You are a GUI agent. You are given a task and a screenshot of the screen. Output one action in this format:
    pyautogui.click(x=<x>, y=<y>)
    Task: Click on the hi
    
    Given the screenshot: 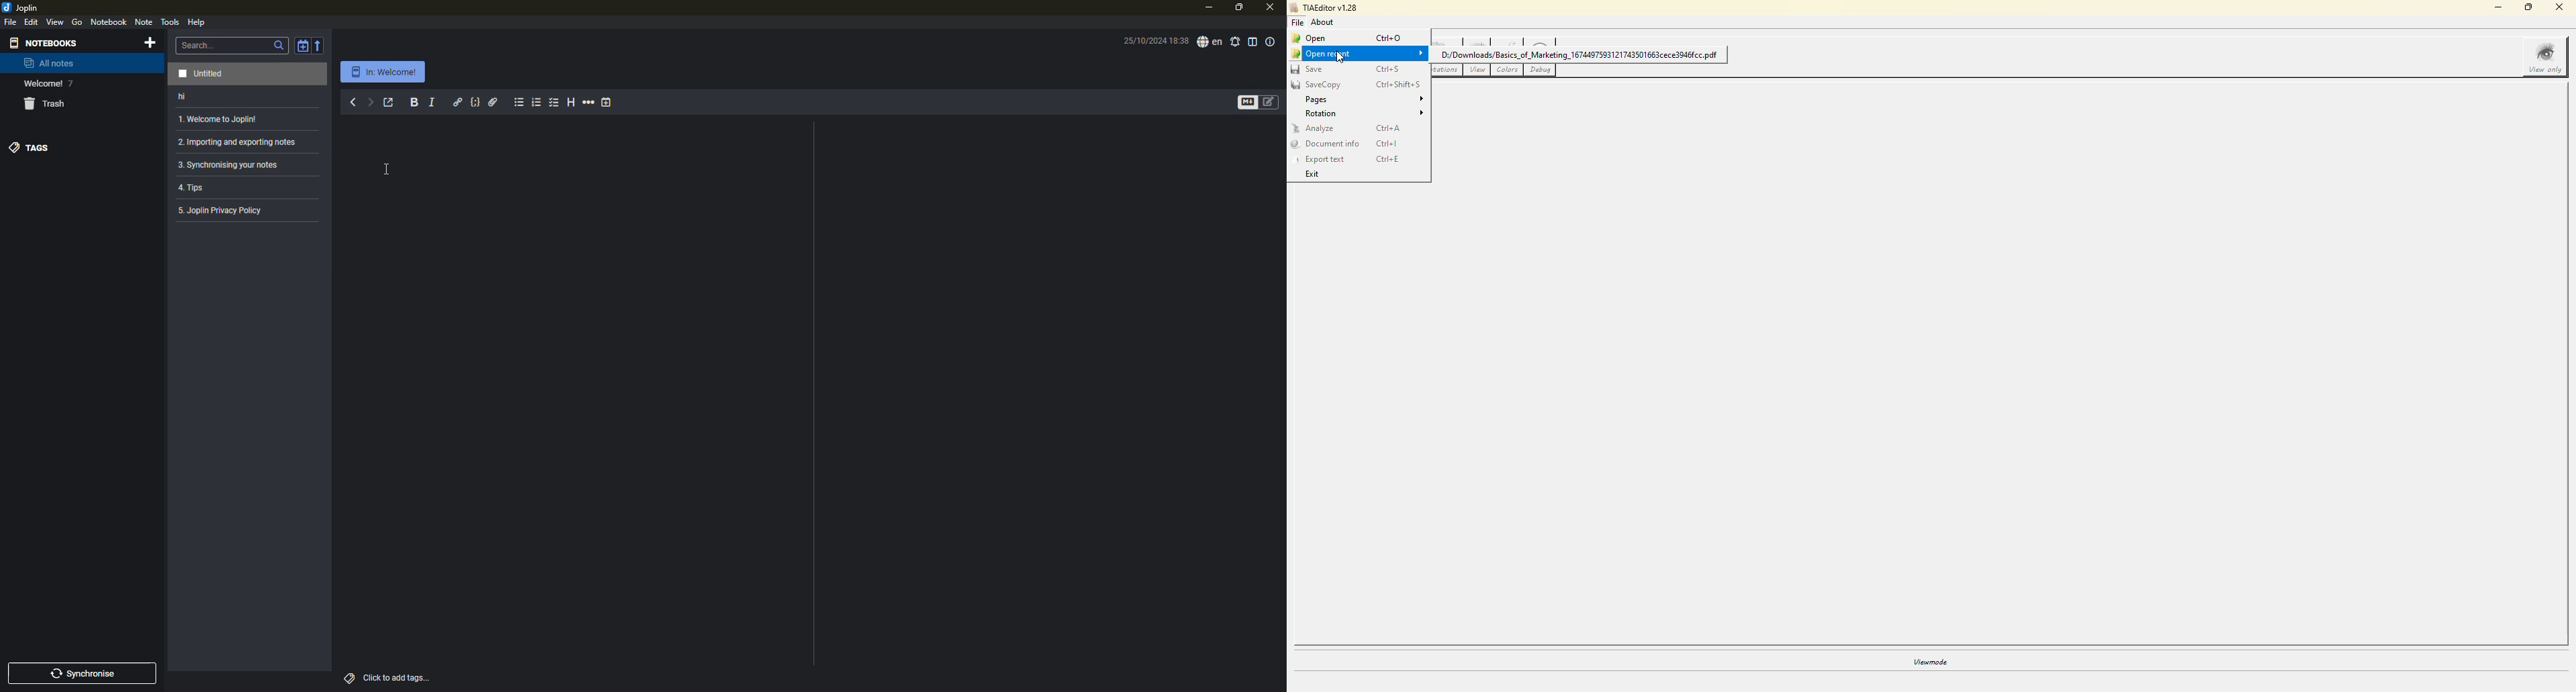 What is the action you would take?
    pyautogui.click(x=192, y=97)
    